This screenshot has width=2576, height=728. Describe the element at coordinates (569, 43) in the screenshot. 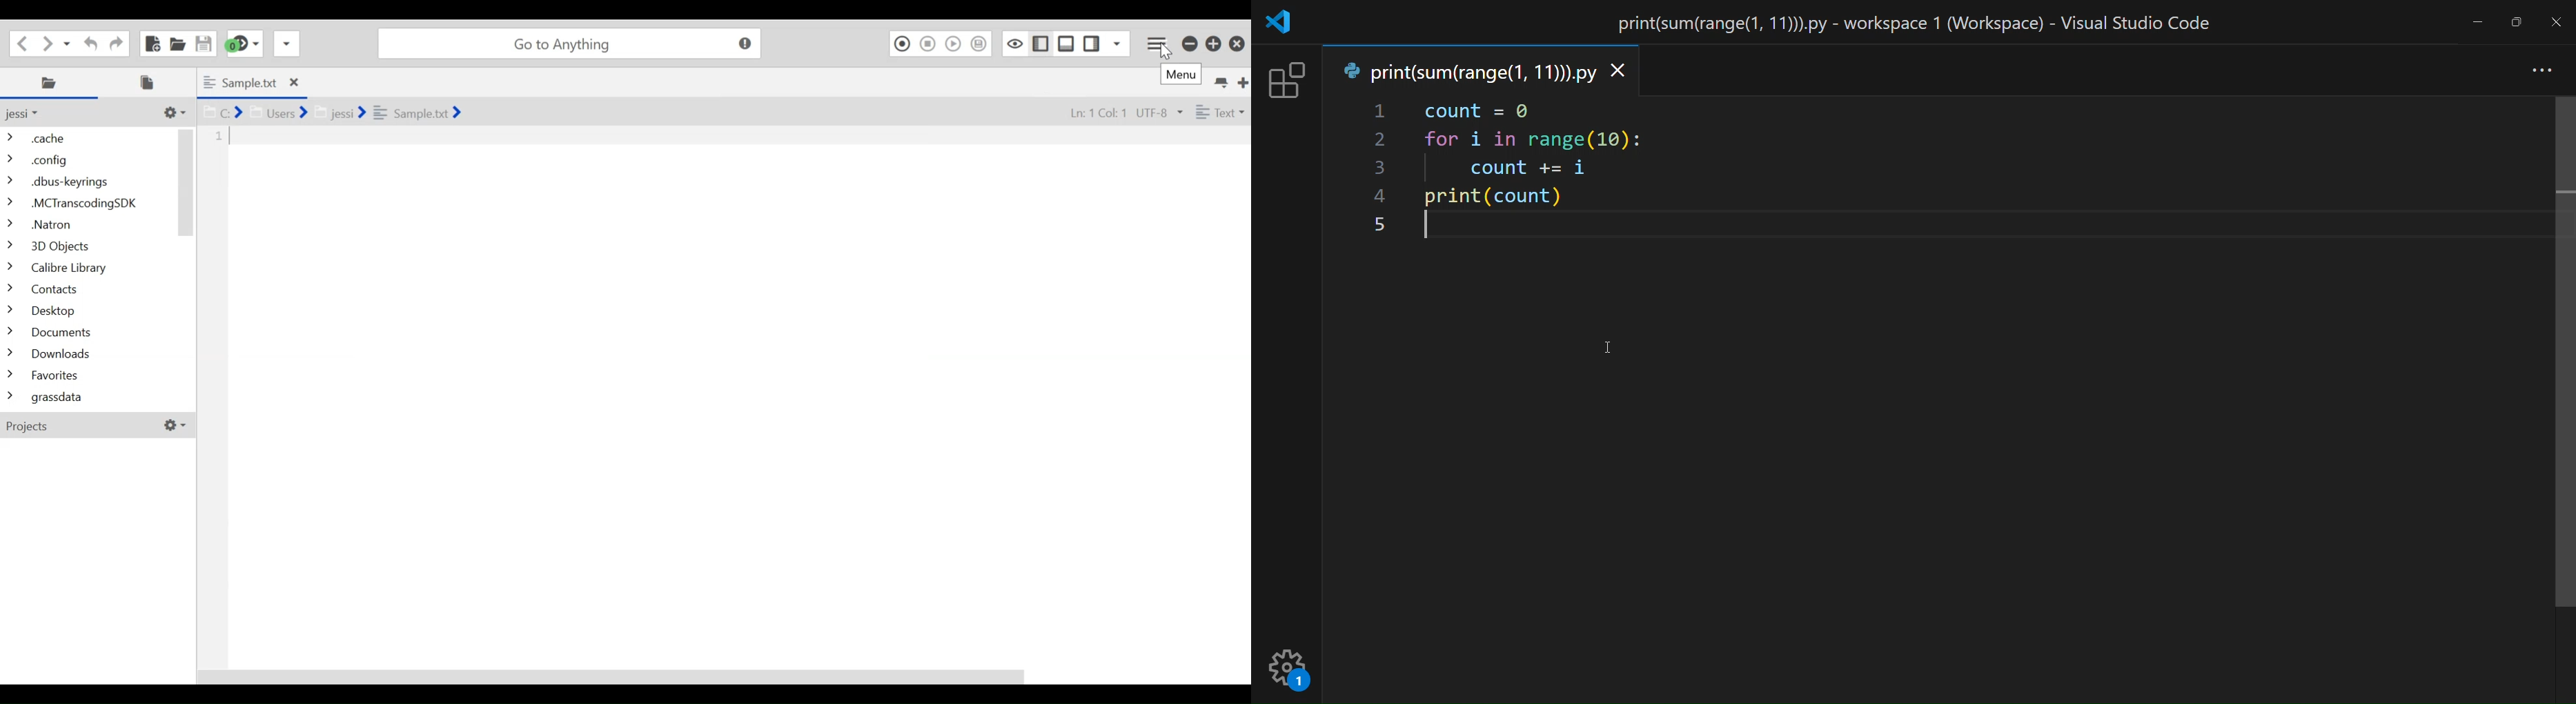

I see `Search` at that location.